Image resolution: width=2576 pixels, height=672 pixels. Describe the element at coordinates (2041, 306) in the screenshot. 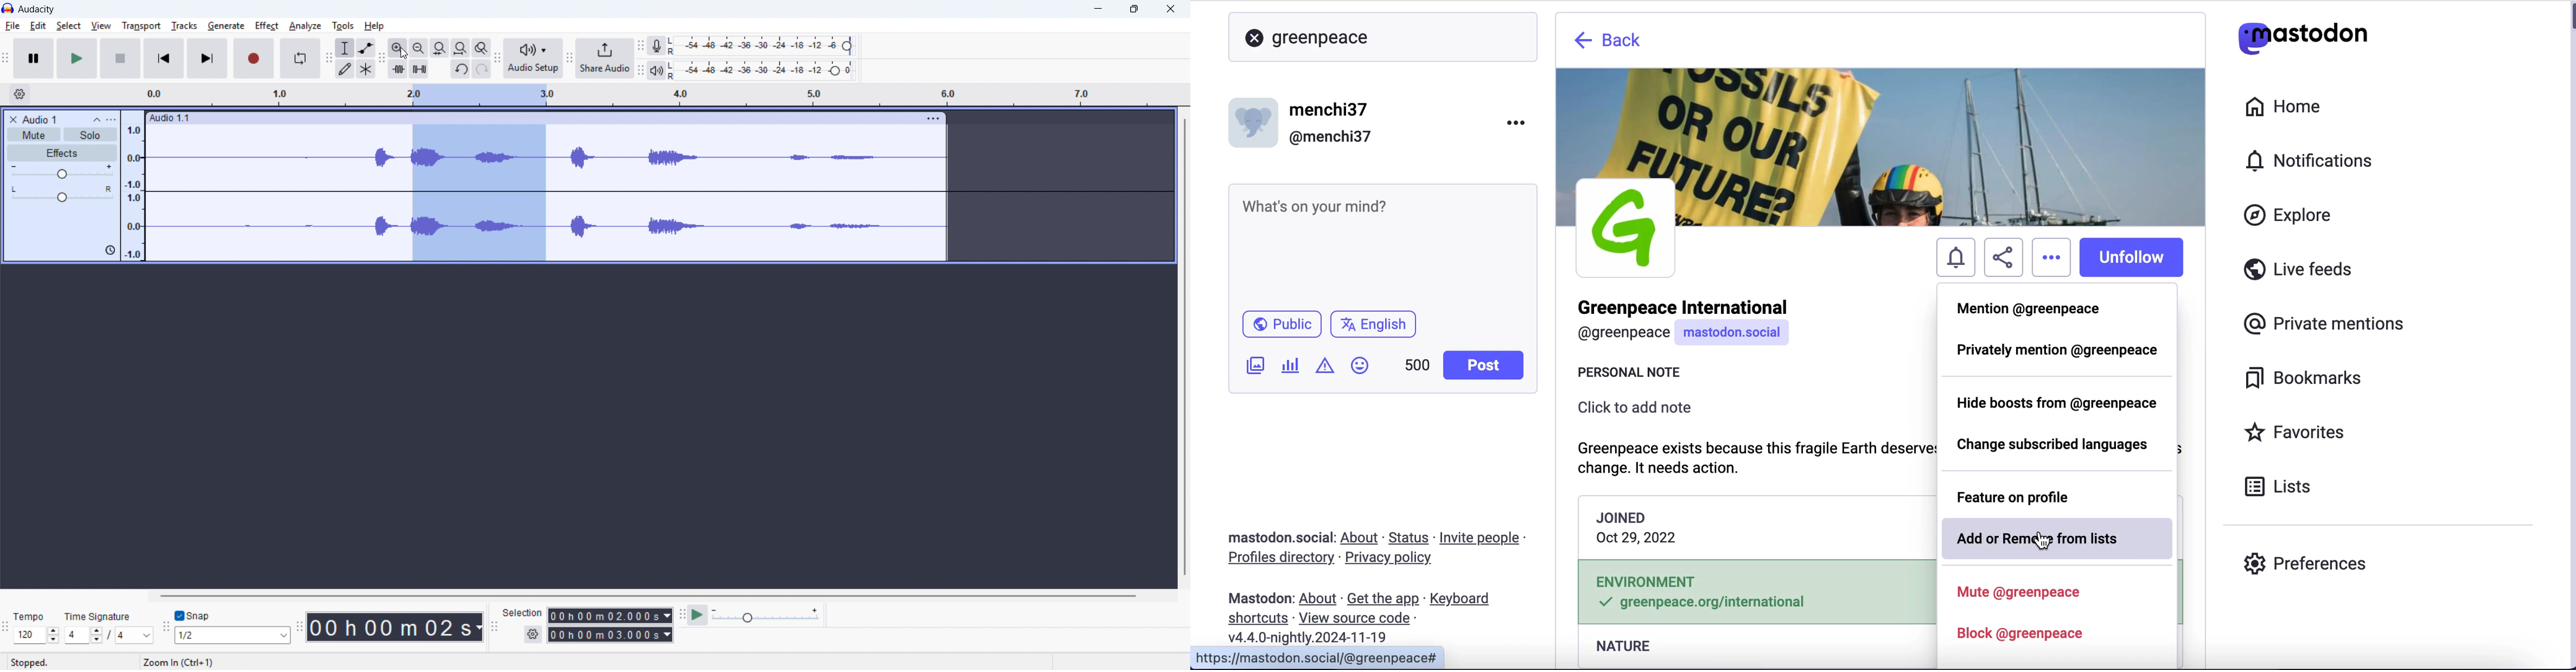

I see `mention @greenpeace` at that location.